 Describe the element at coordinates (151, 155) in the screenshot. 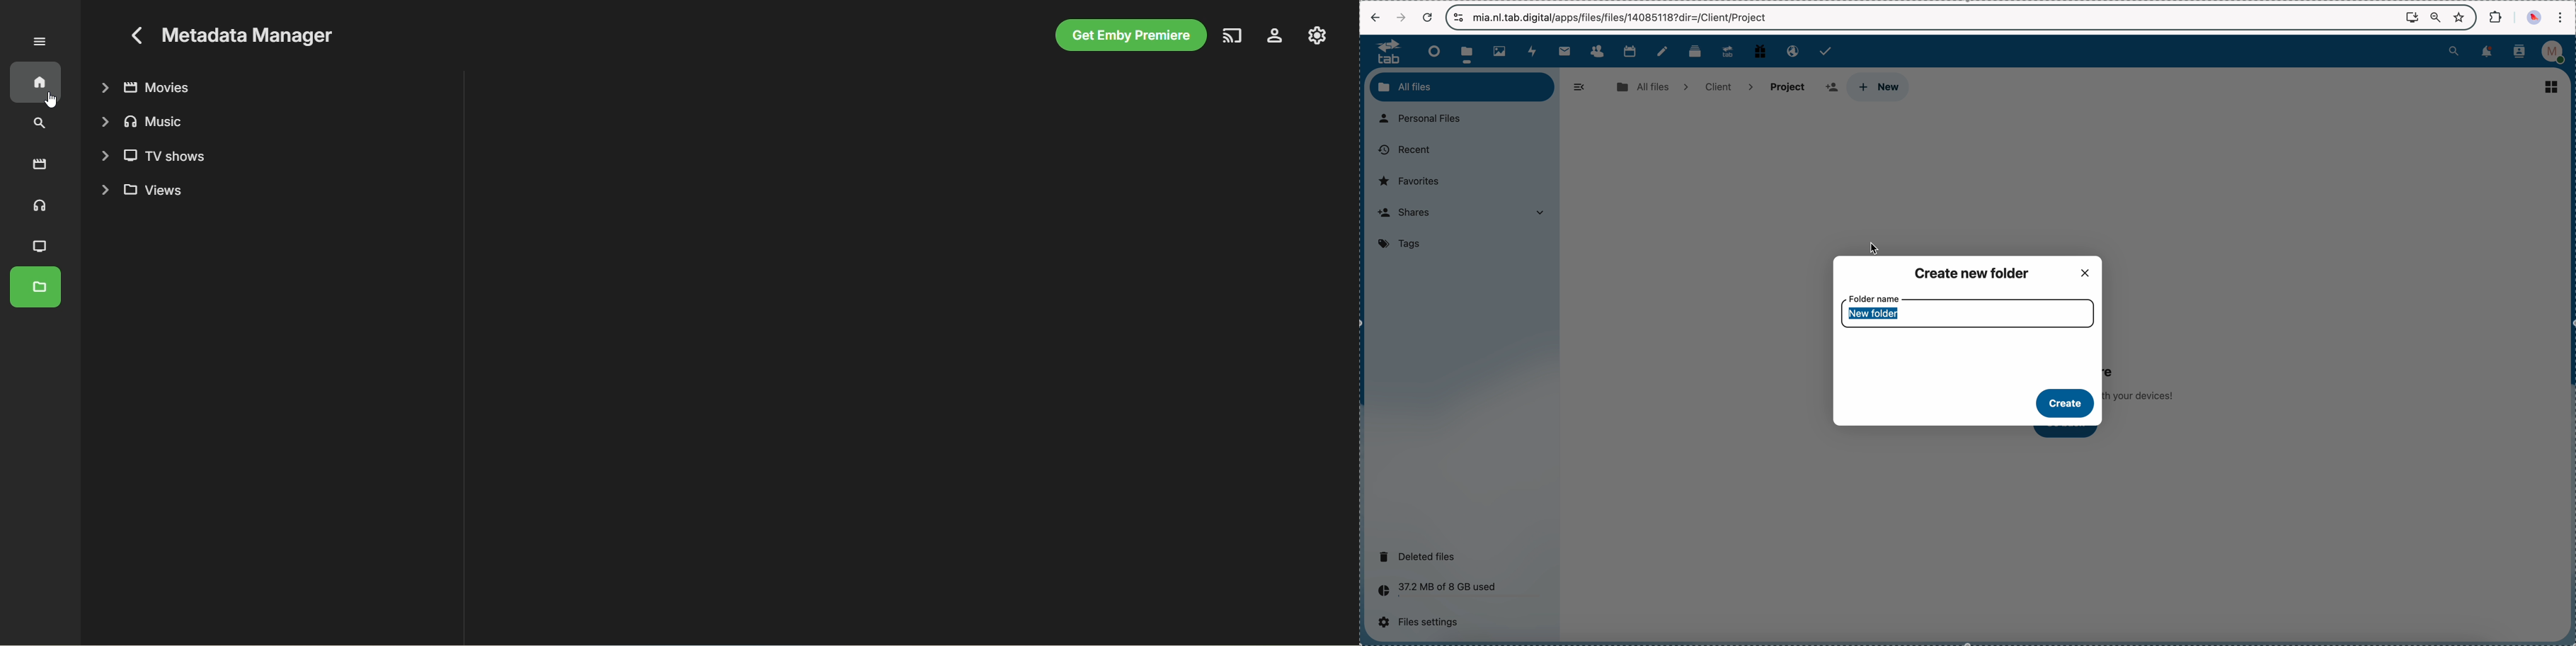

I see `TV shows` at that location.